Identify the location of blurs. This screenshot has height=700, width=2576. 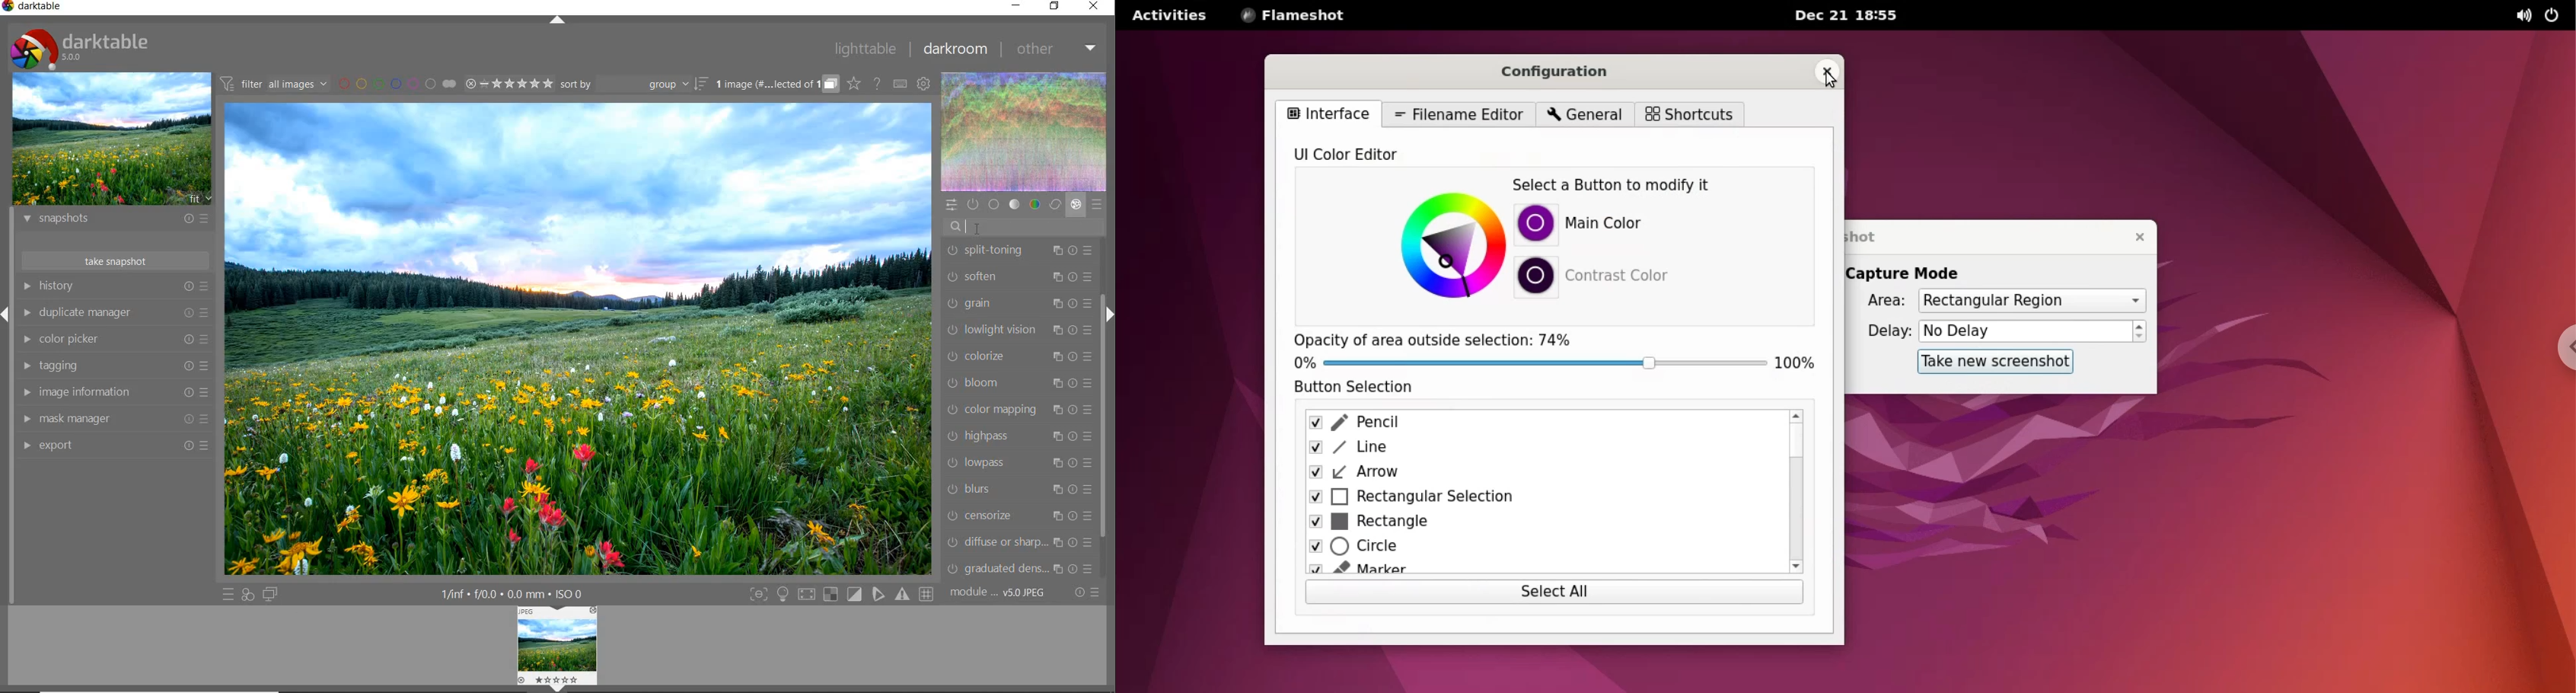
(1017, 491).